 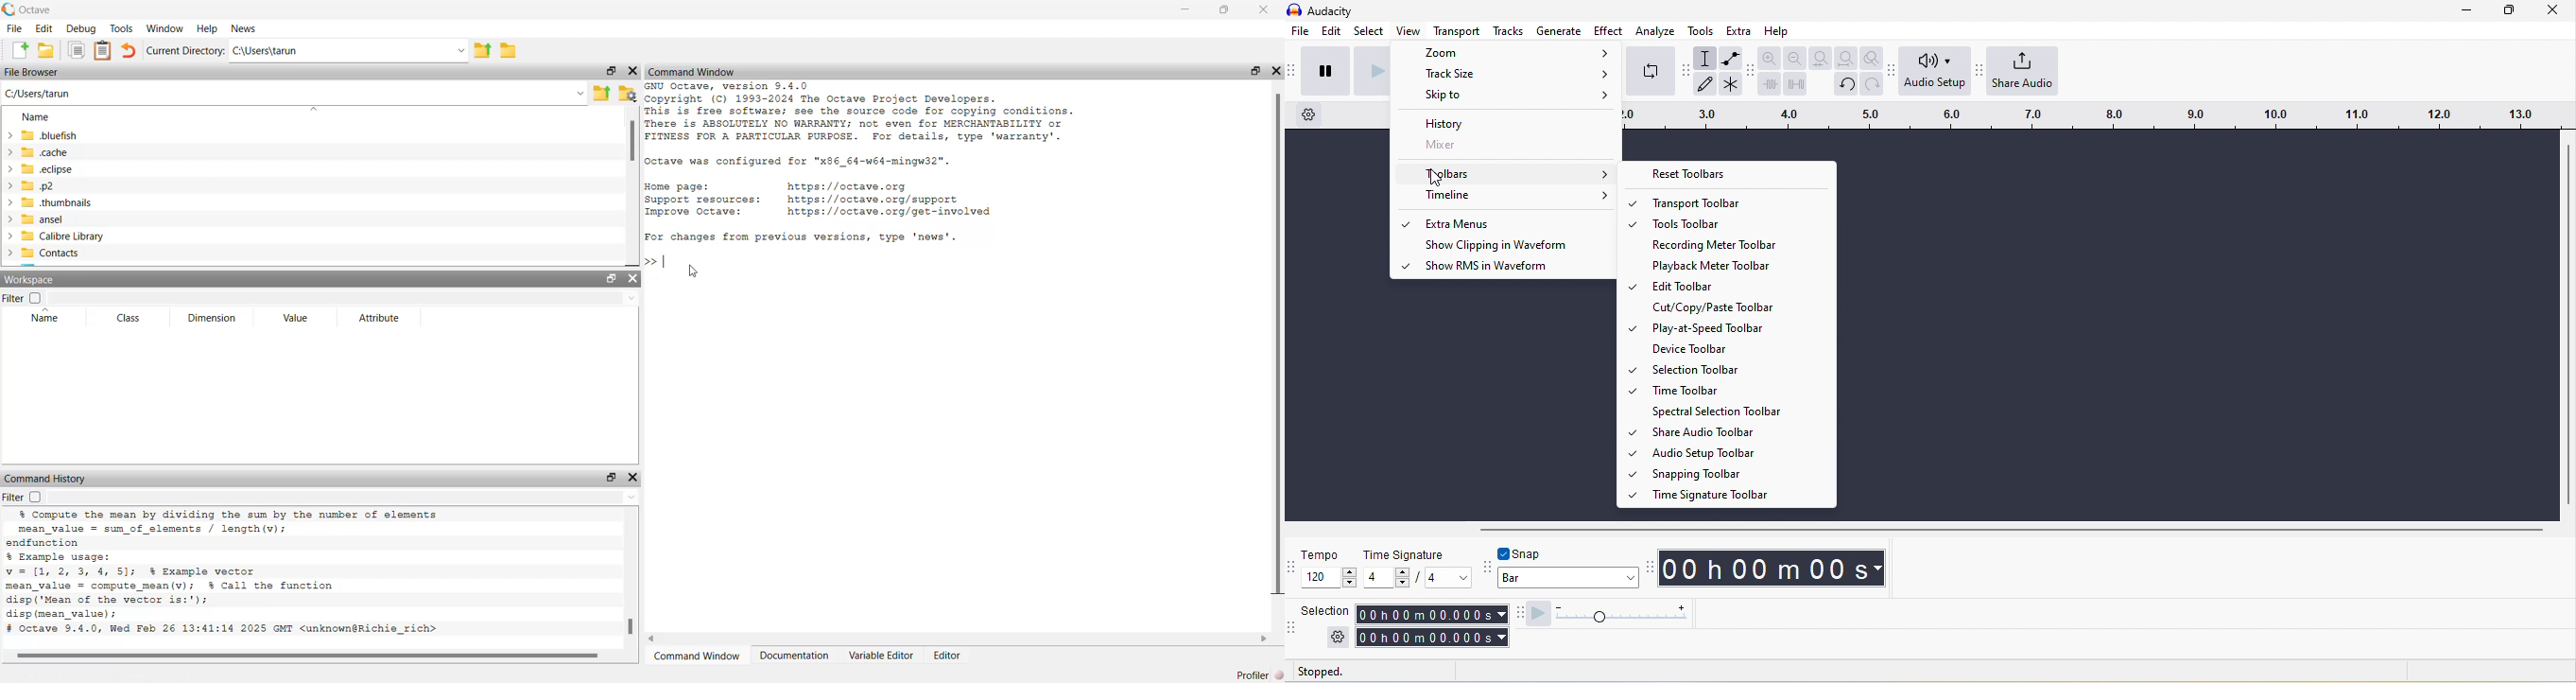 What do you see at coordinates (1737, 390) in the screenshot?
I see `Time toolbar` at bounding box center [1737, 390].